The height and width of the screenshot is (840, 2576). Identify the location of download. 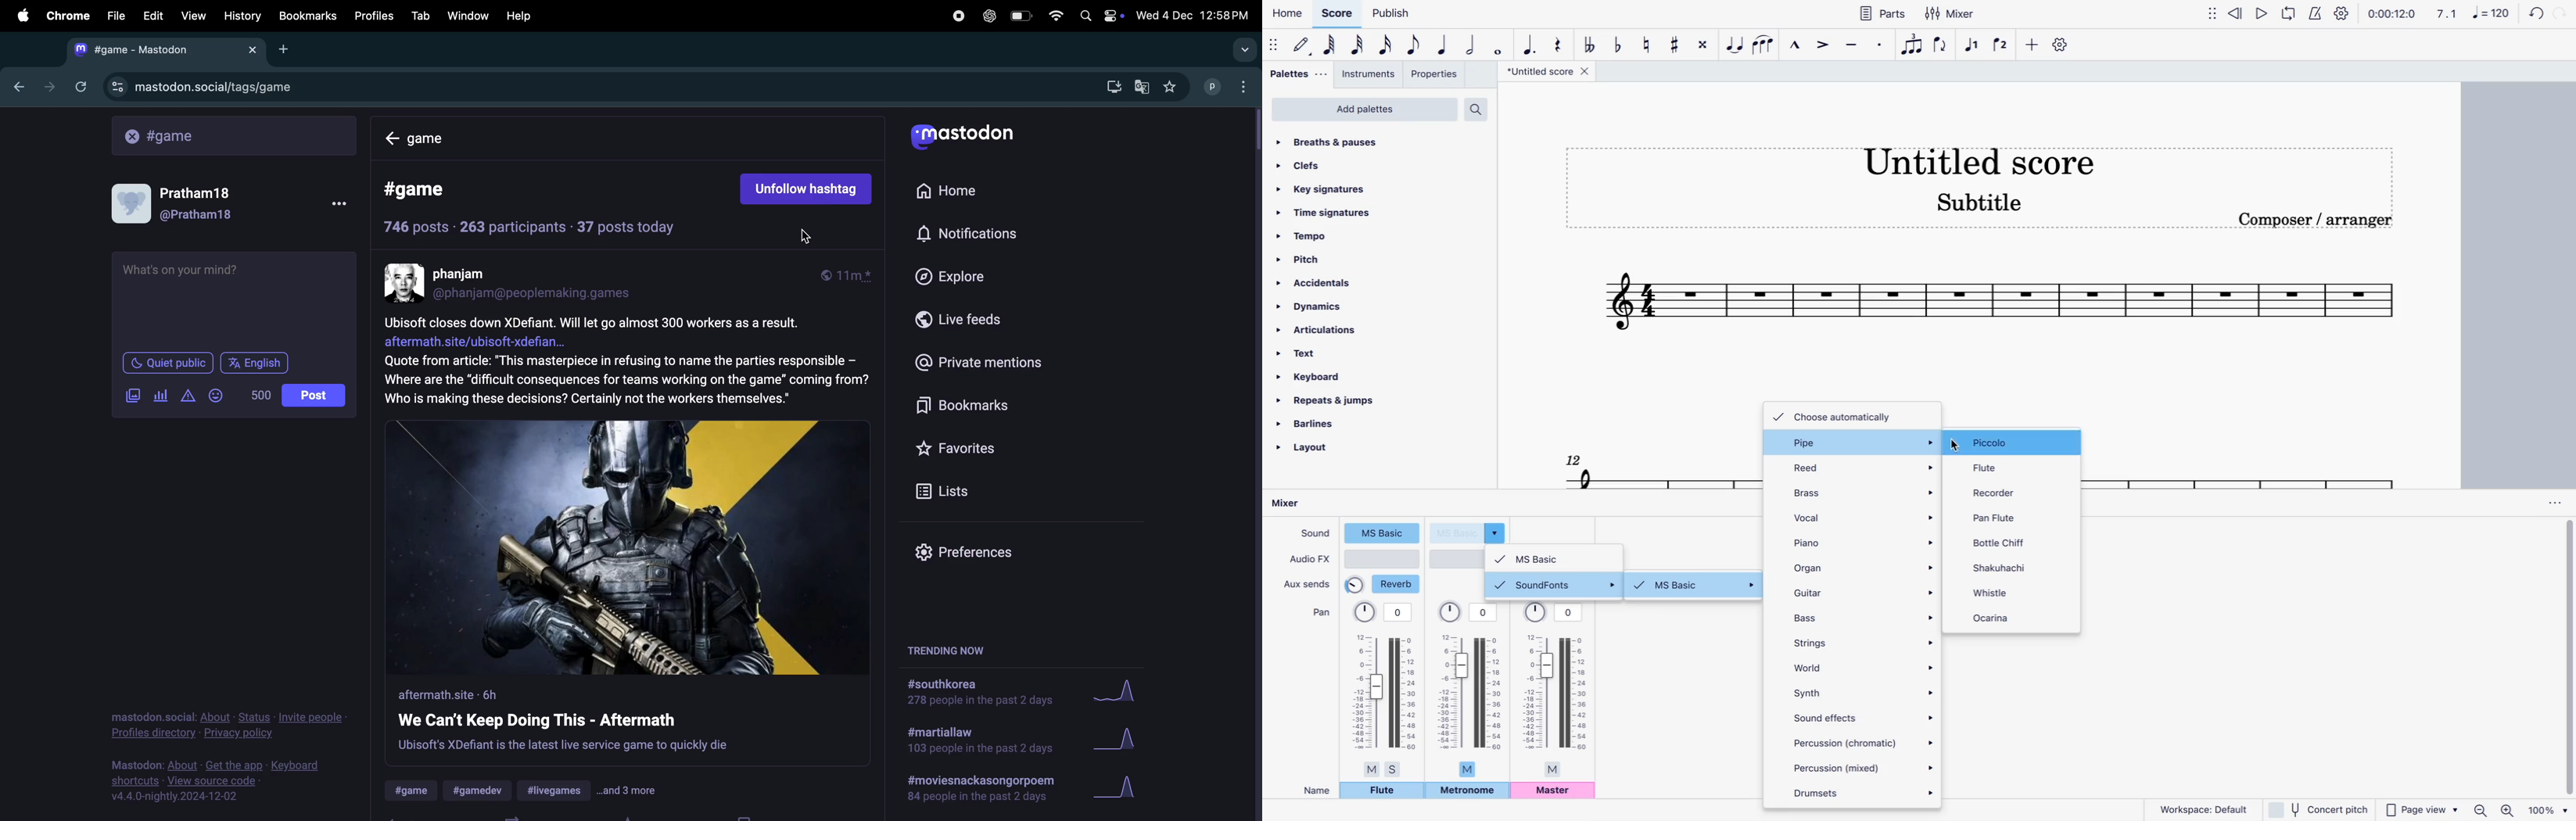
(1110, 85).